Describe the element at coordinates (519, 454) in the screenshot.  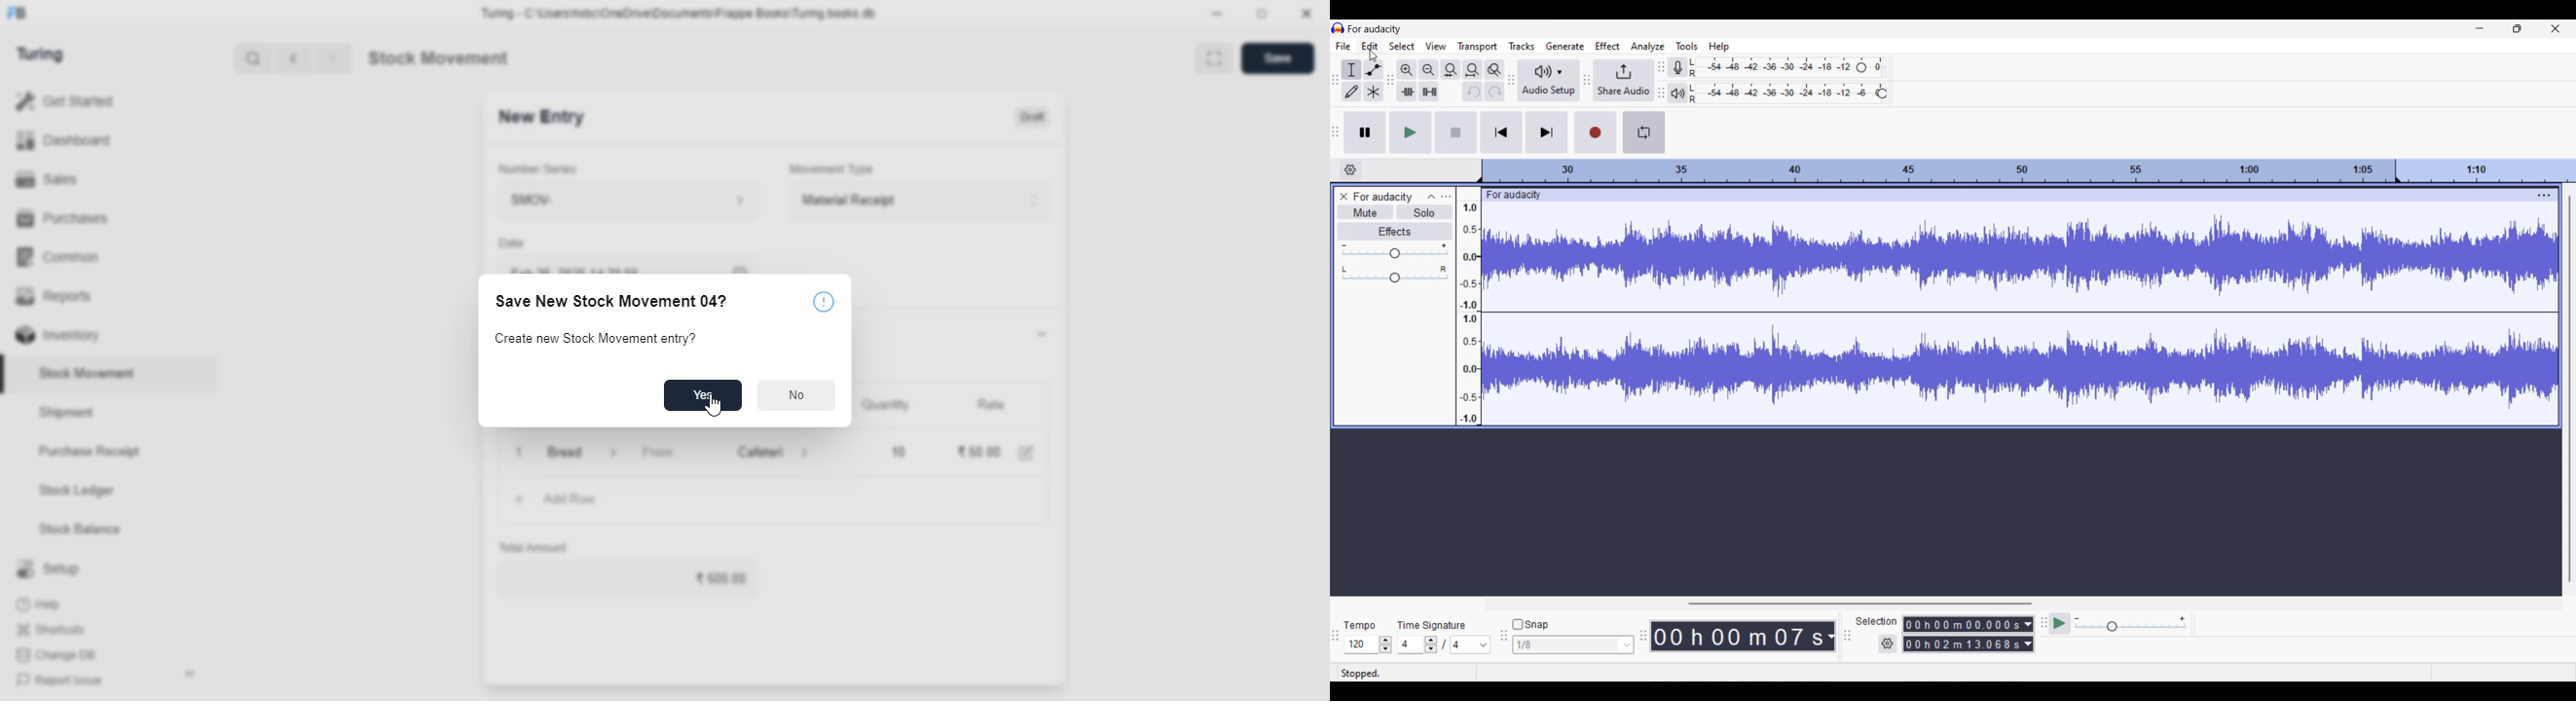
I see `remove` at that location.